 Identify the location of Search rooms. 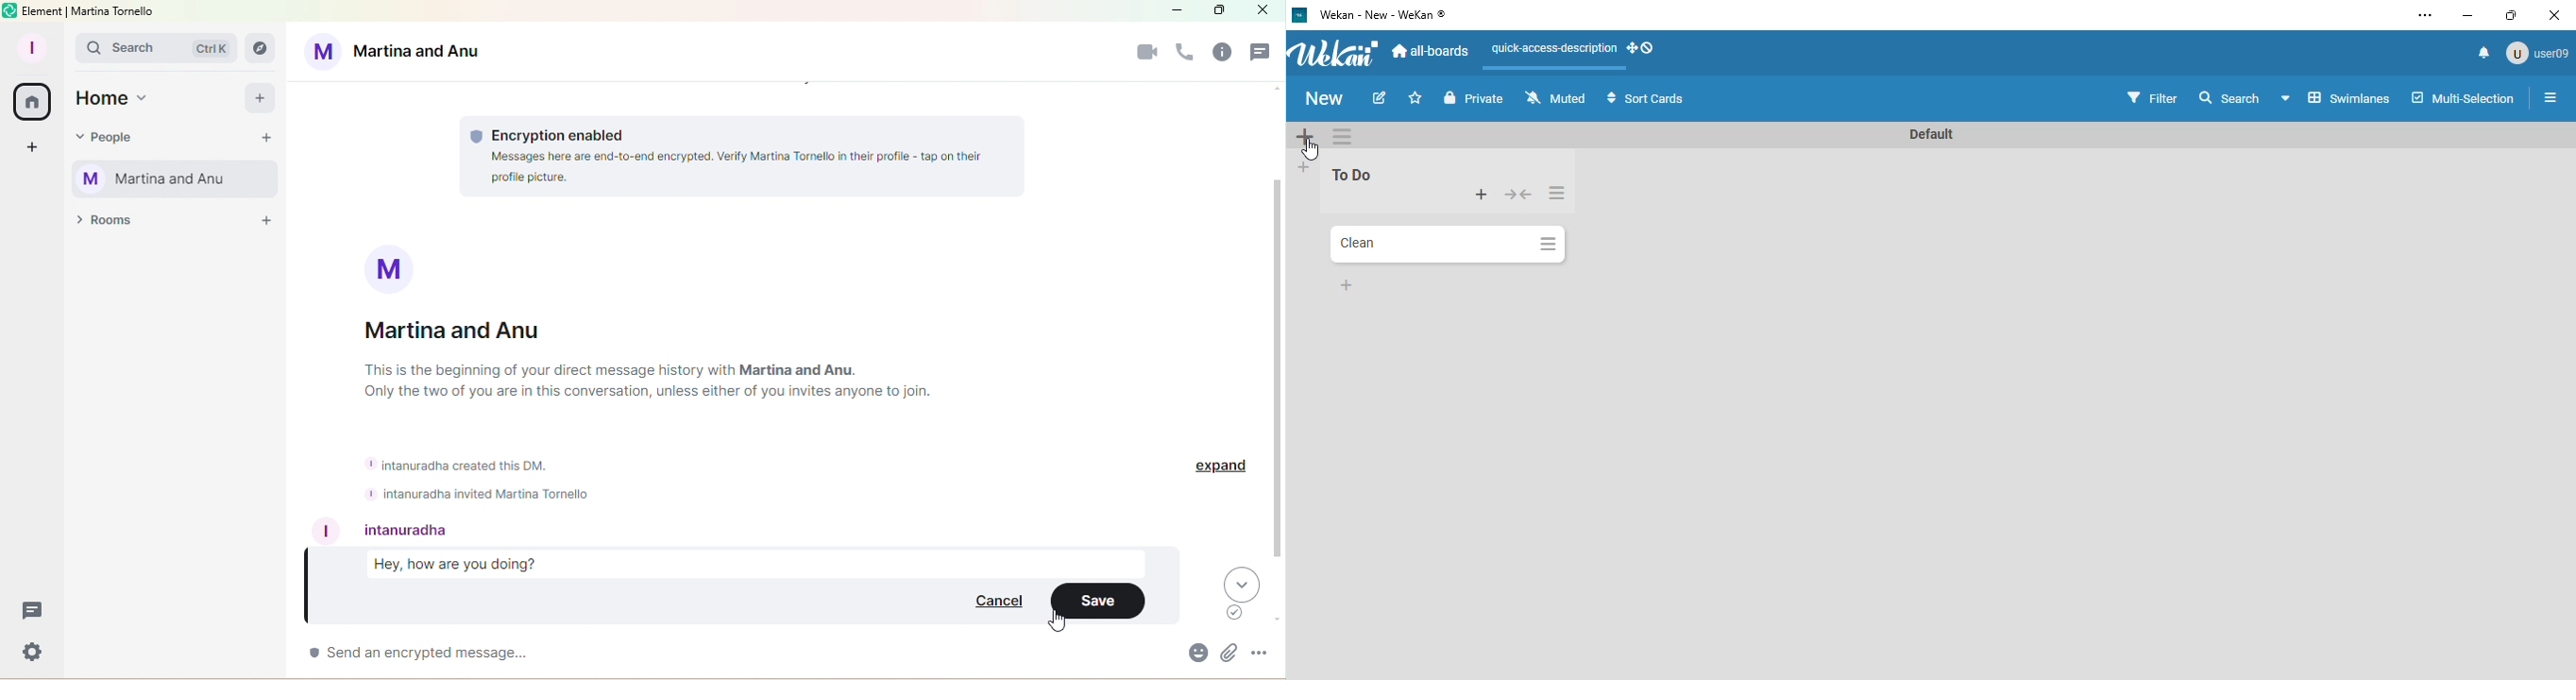
(259, 46).